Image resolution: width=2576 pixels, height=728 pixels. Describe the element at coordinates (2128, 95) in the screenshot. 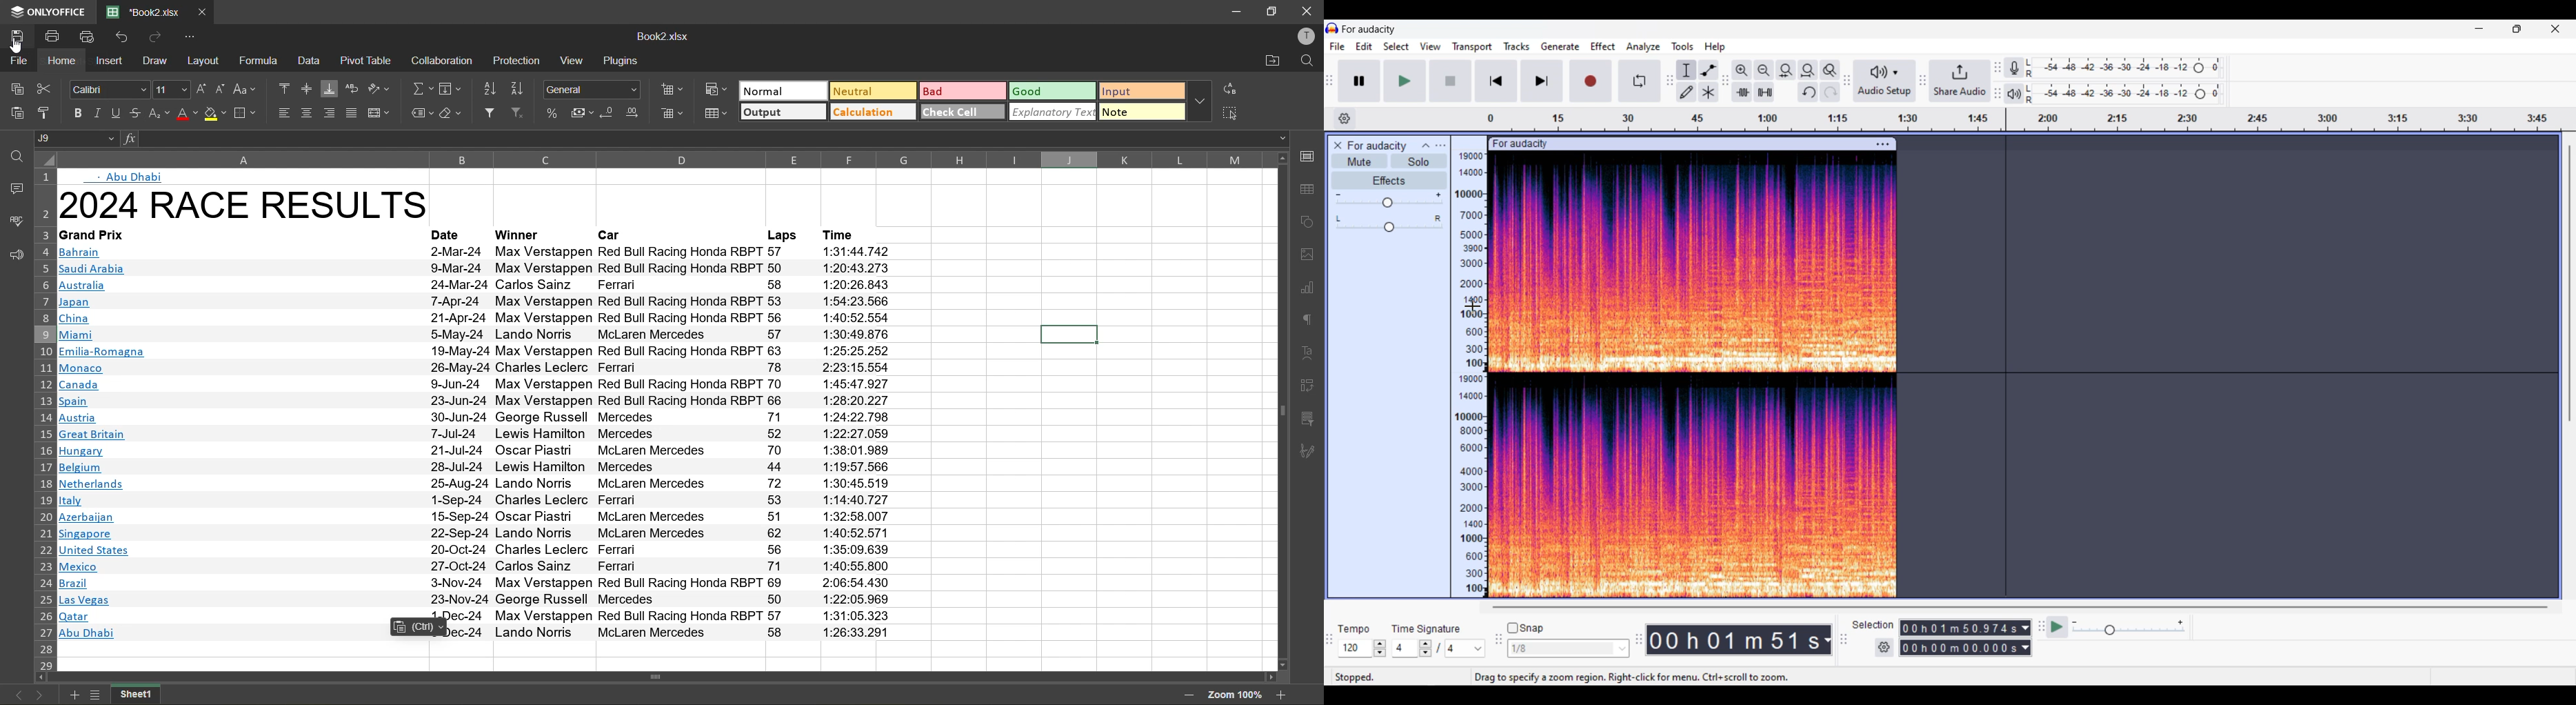

I see `Playback level` at that location.